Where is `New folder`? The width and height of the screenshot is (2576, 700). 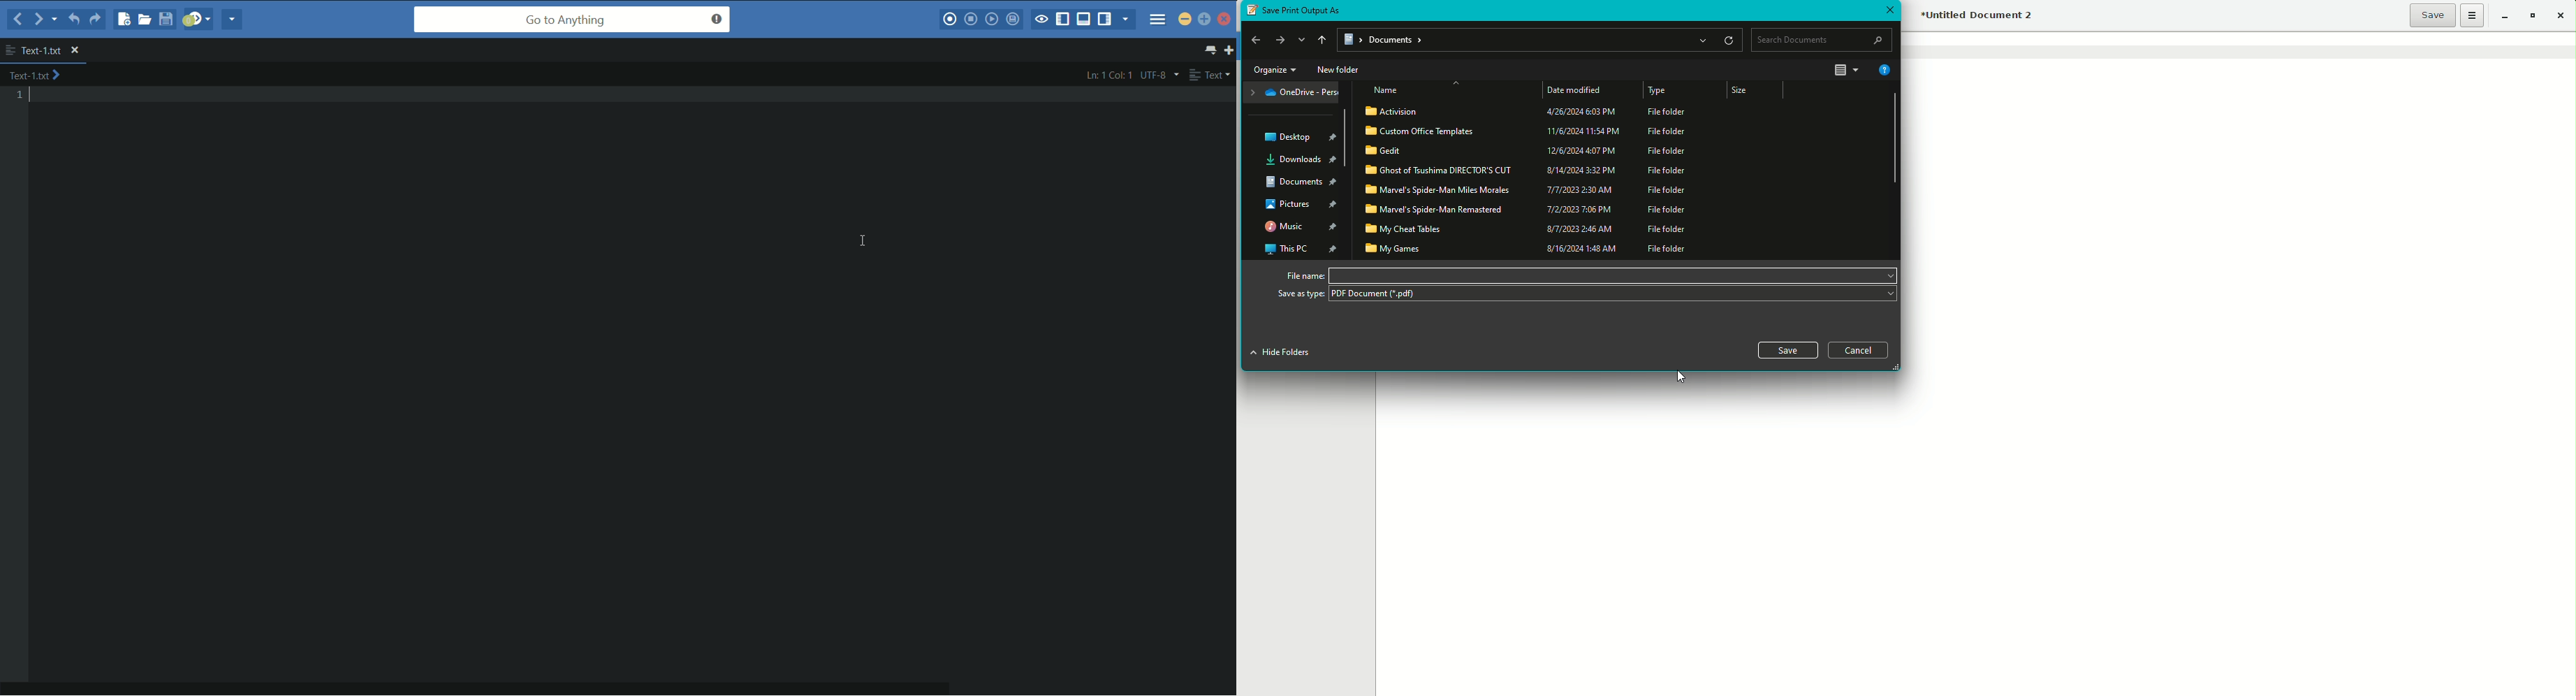 New folder is located at coordinates (1339, 69).